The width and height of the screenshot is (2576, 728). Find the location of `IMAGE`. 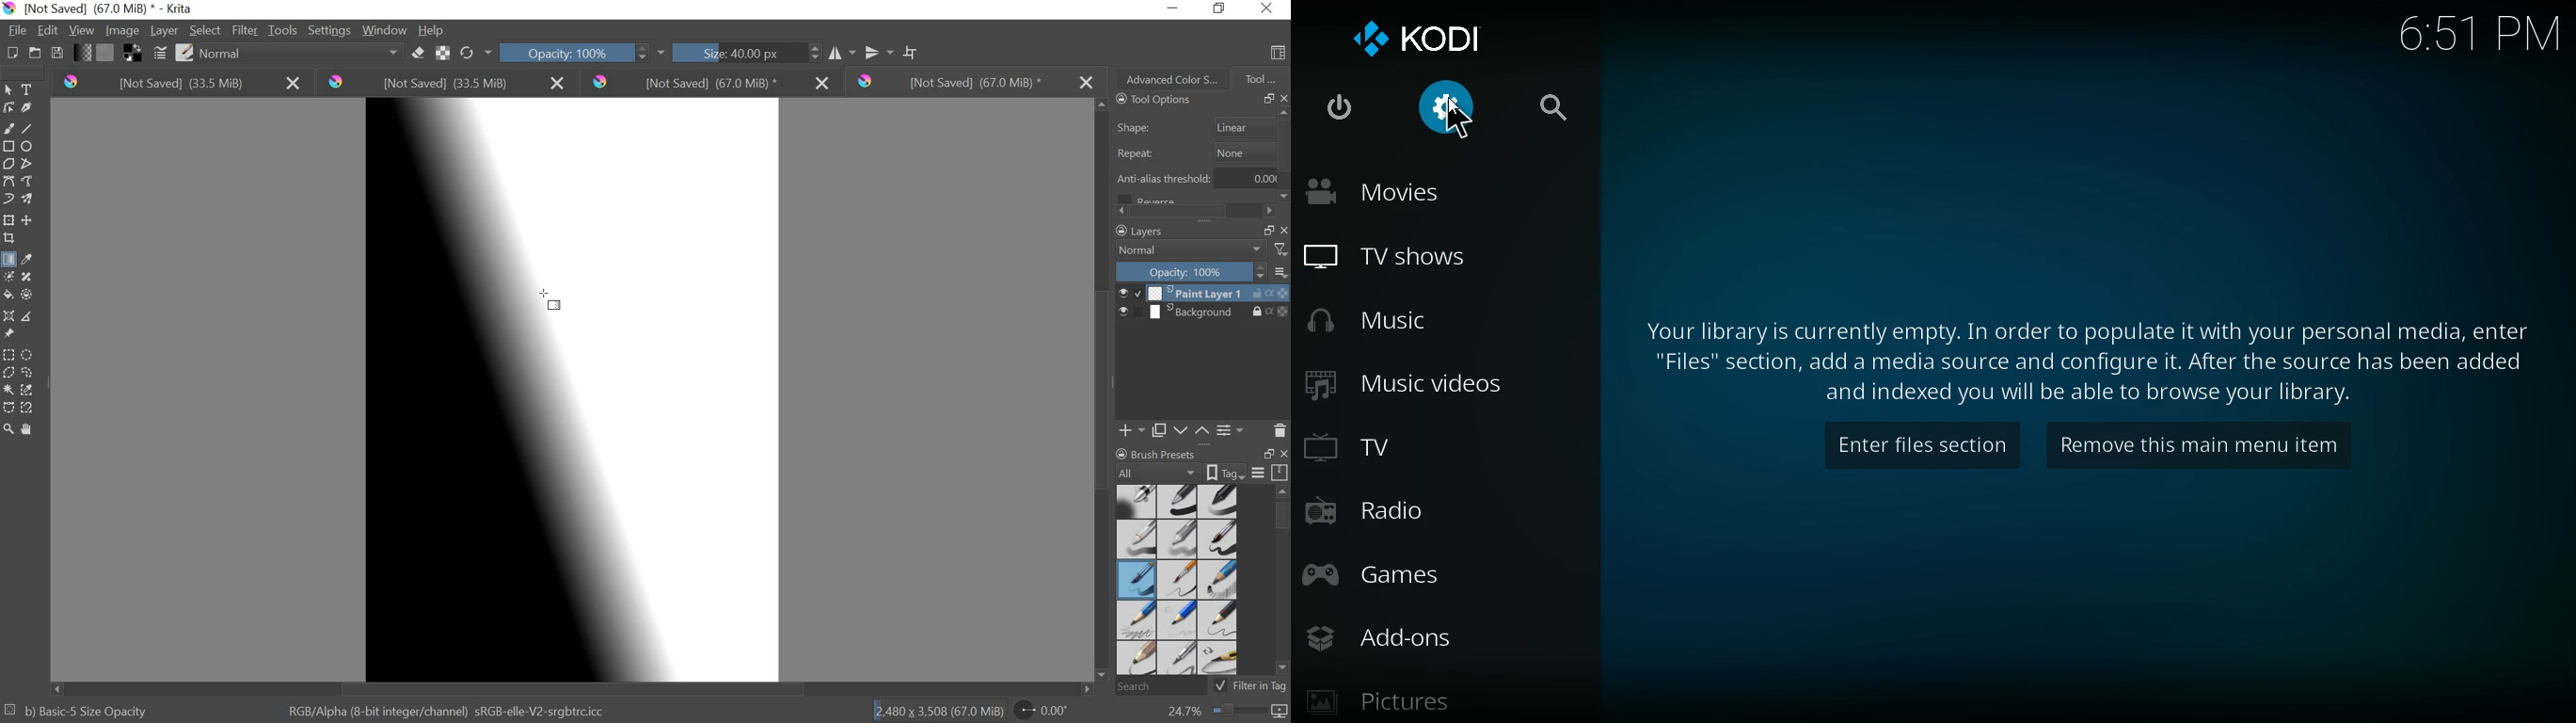

IMAGE is located at coordinates (122, 32).